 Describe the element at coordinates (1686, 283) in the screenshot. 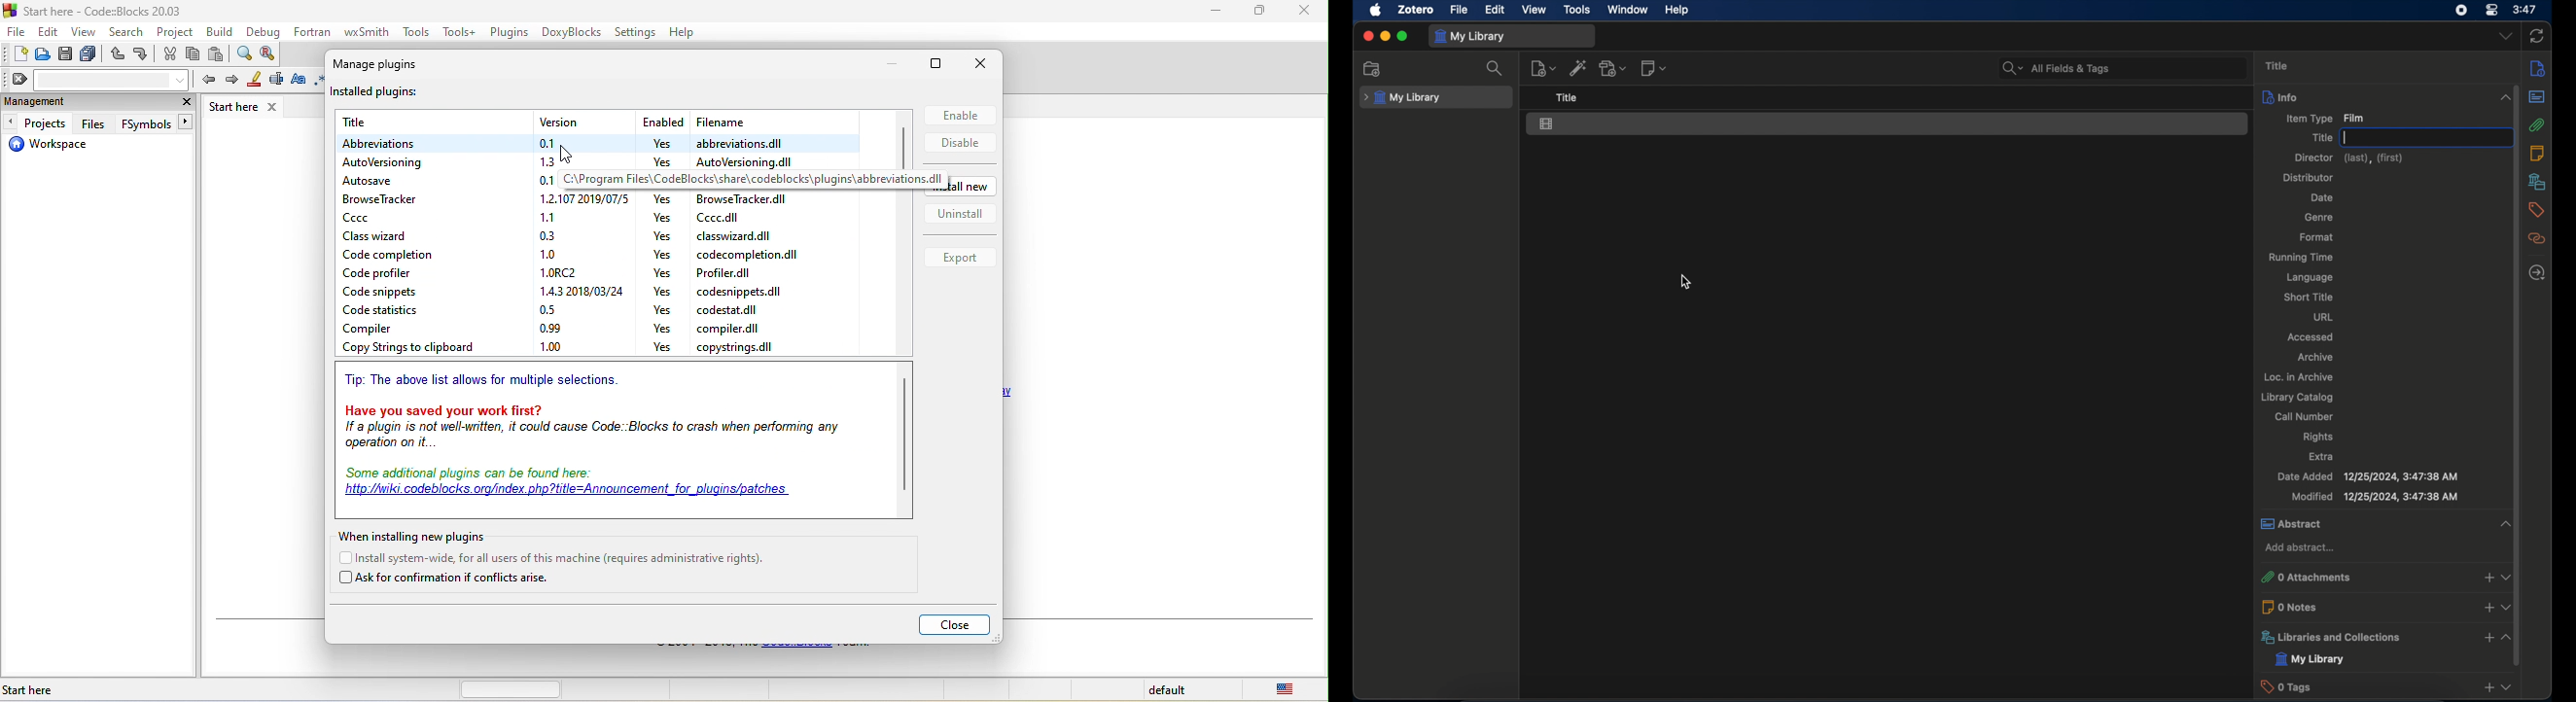

I see `cursor` at that location.